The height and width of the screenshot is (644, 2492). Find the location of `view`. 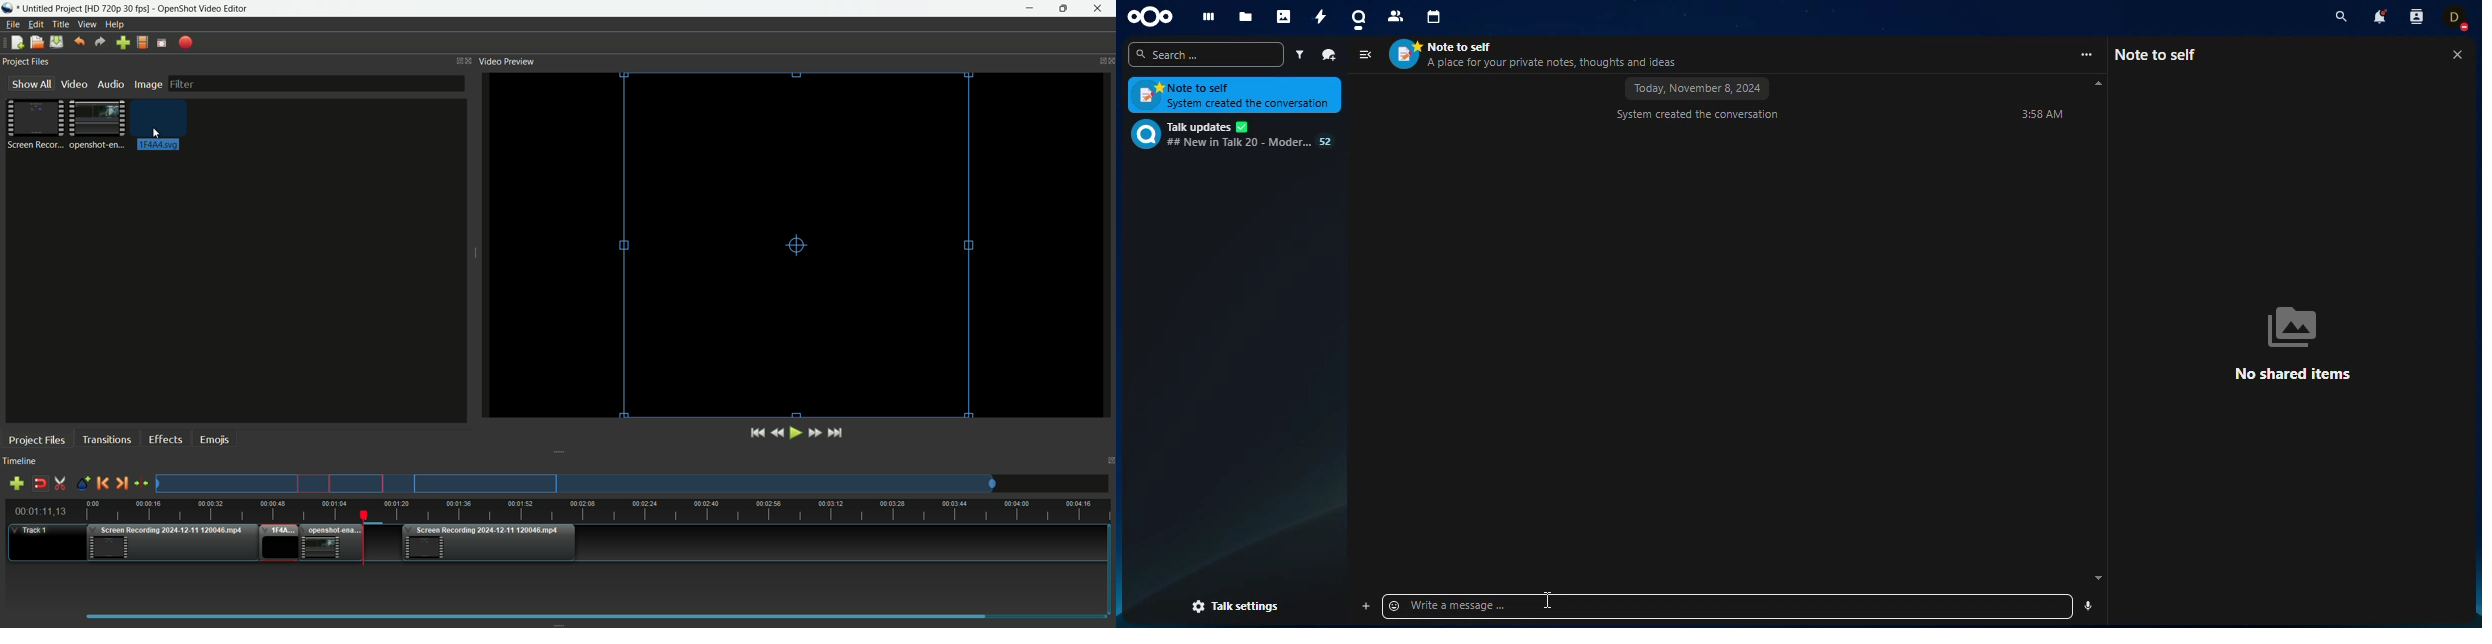

view is located at coordinates (1365, 55).